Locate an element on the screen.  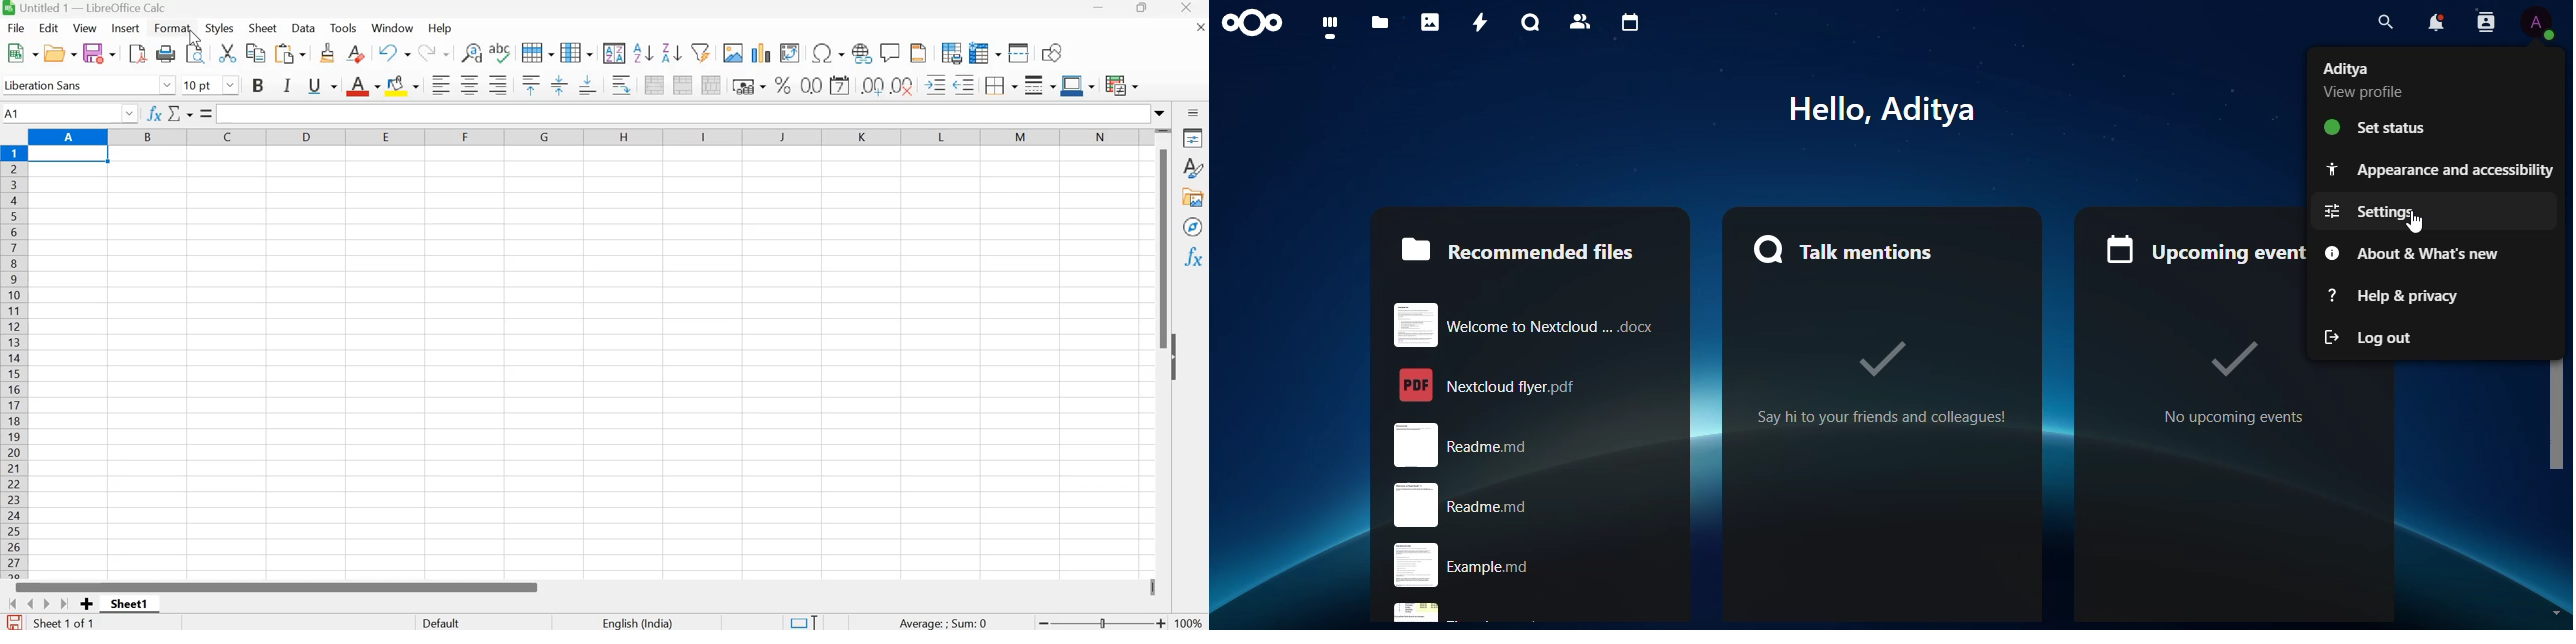
Borders is located at coordinates (1000, 84).